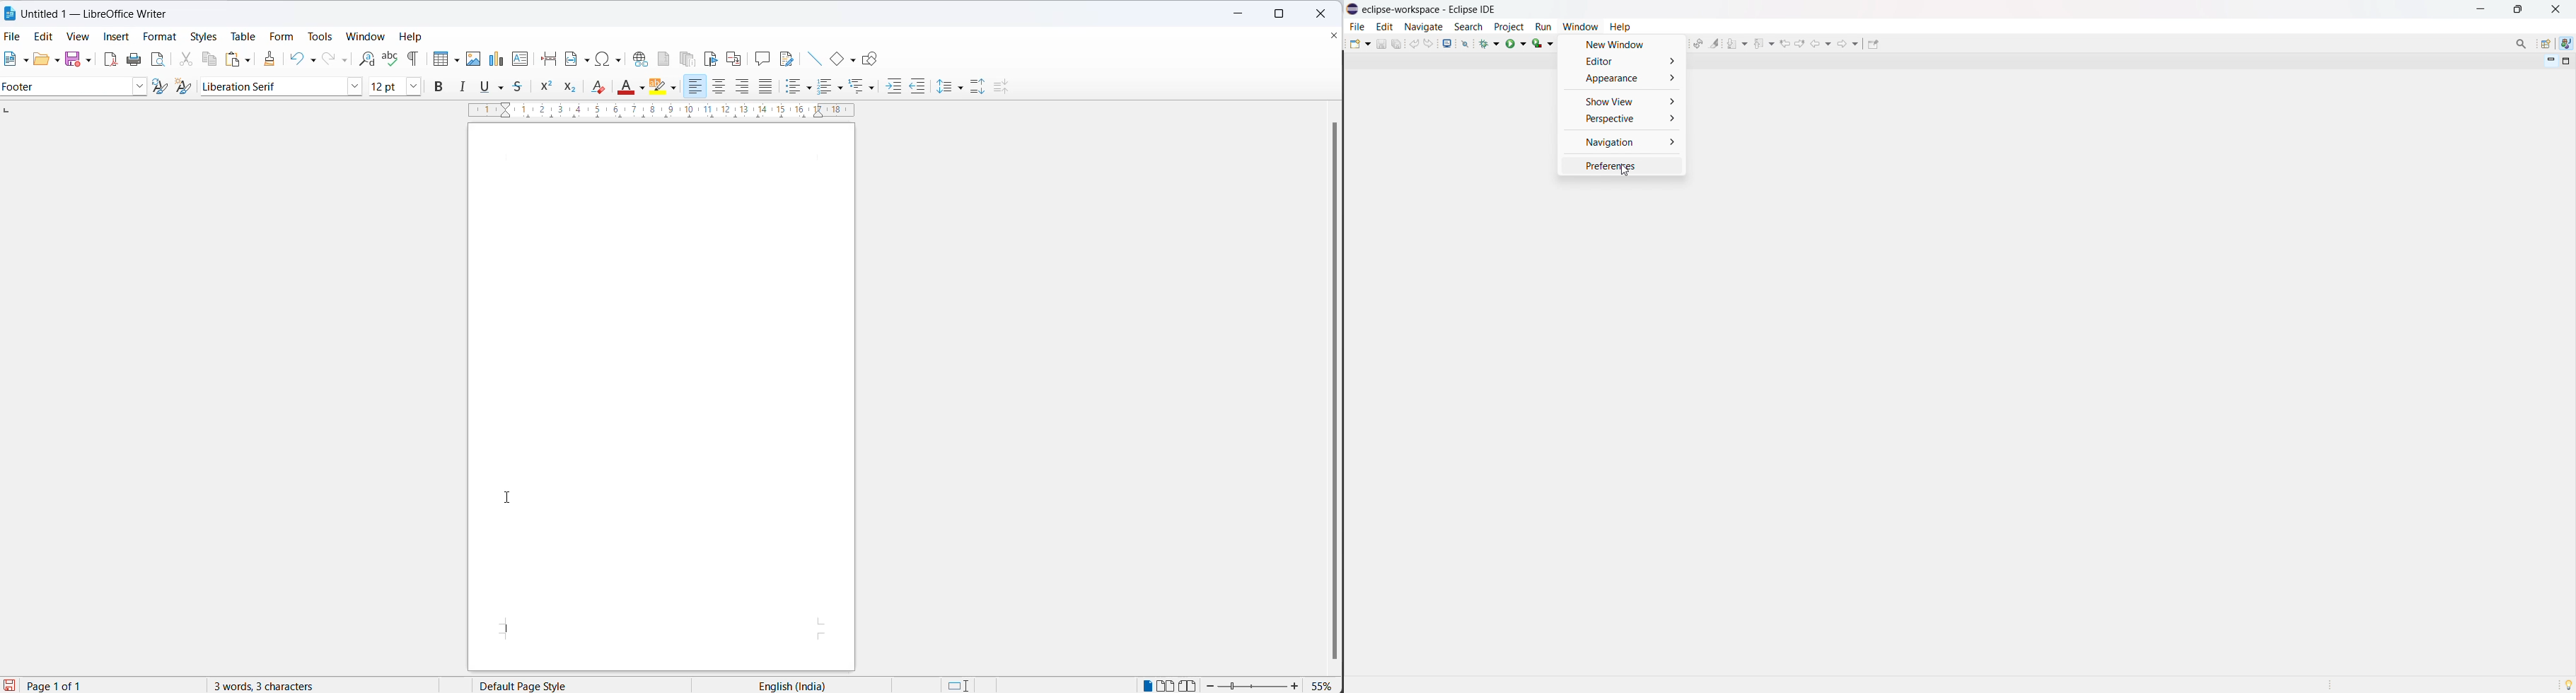  I want to click on font color options, so click(642, 86).